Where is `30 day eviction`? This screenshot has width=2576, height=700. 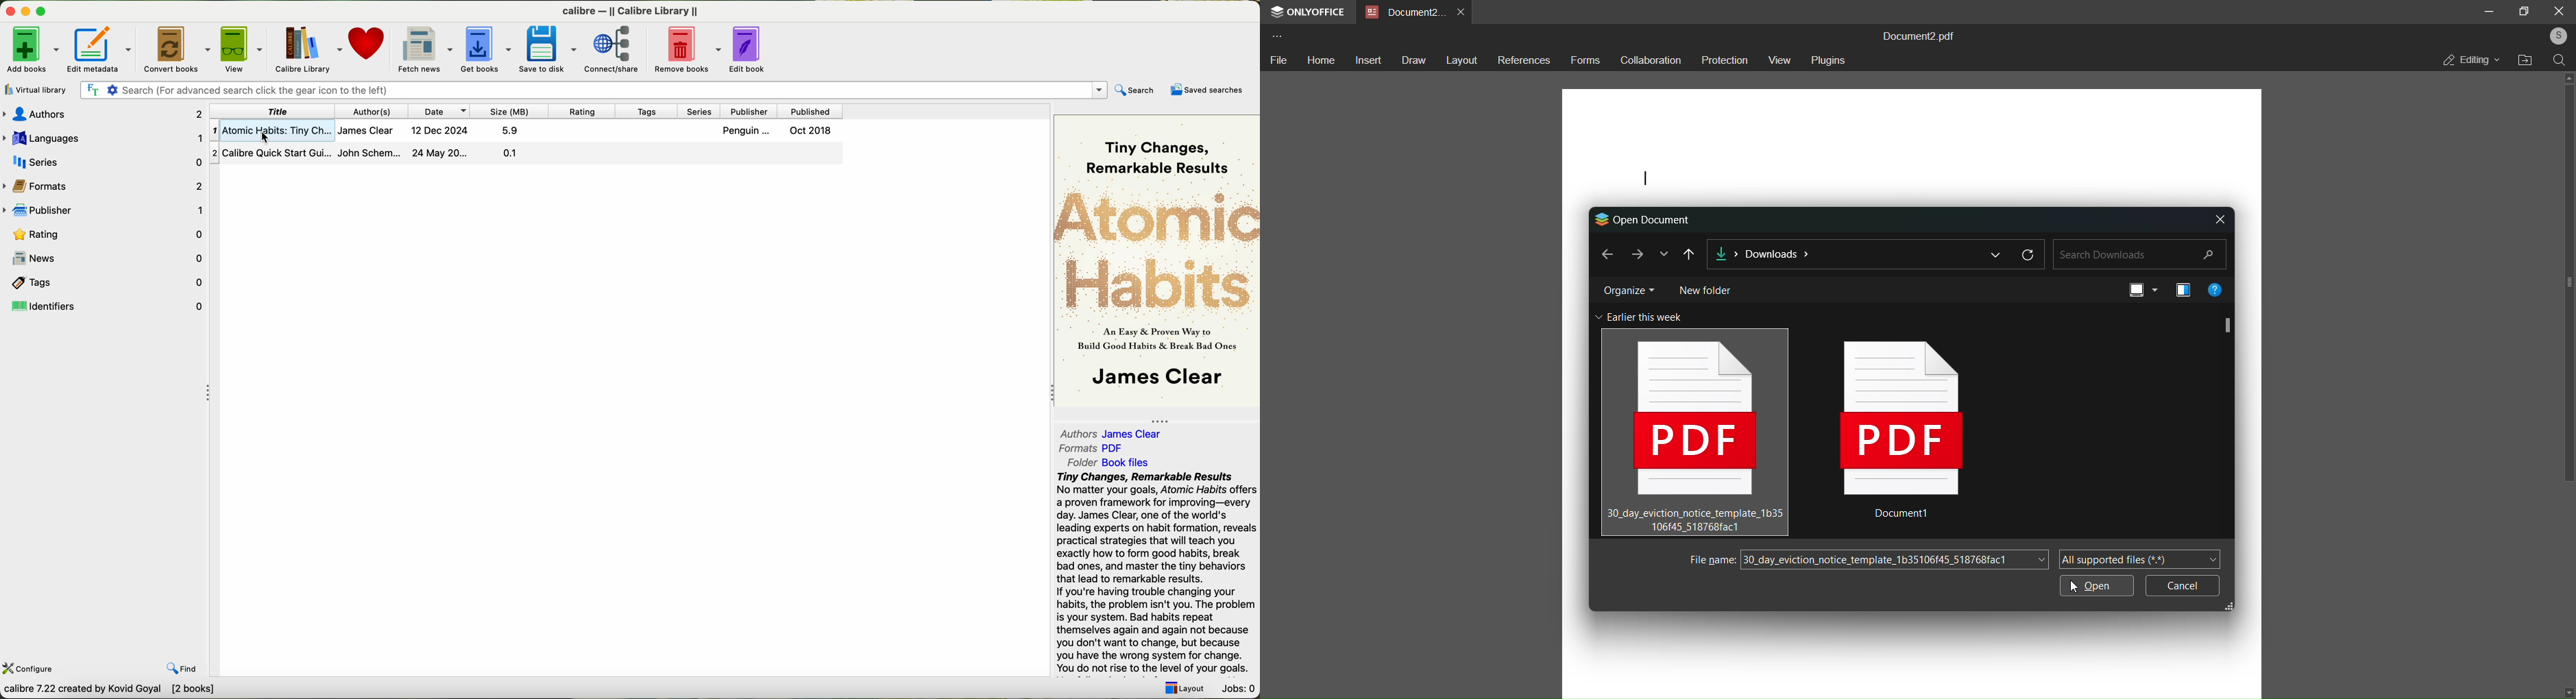
30 day eviction is located at coordinates (1695, 430).